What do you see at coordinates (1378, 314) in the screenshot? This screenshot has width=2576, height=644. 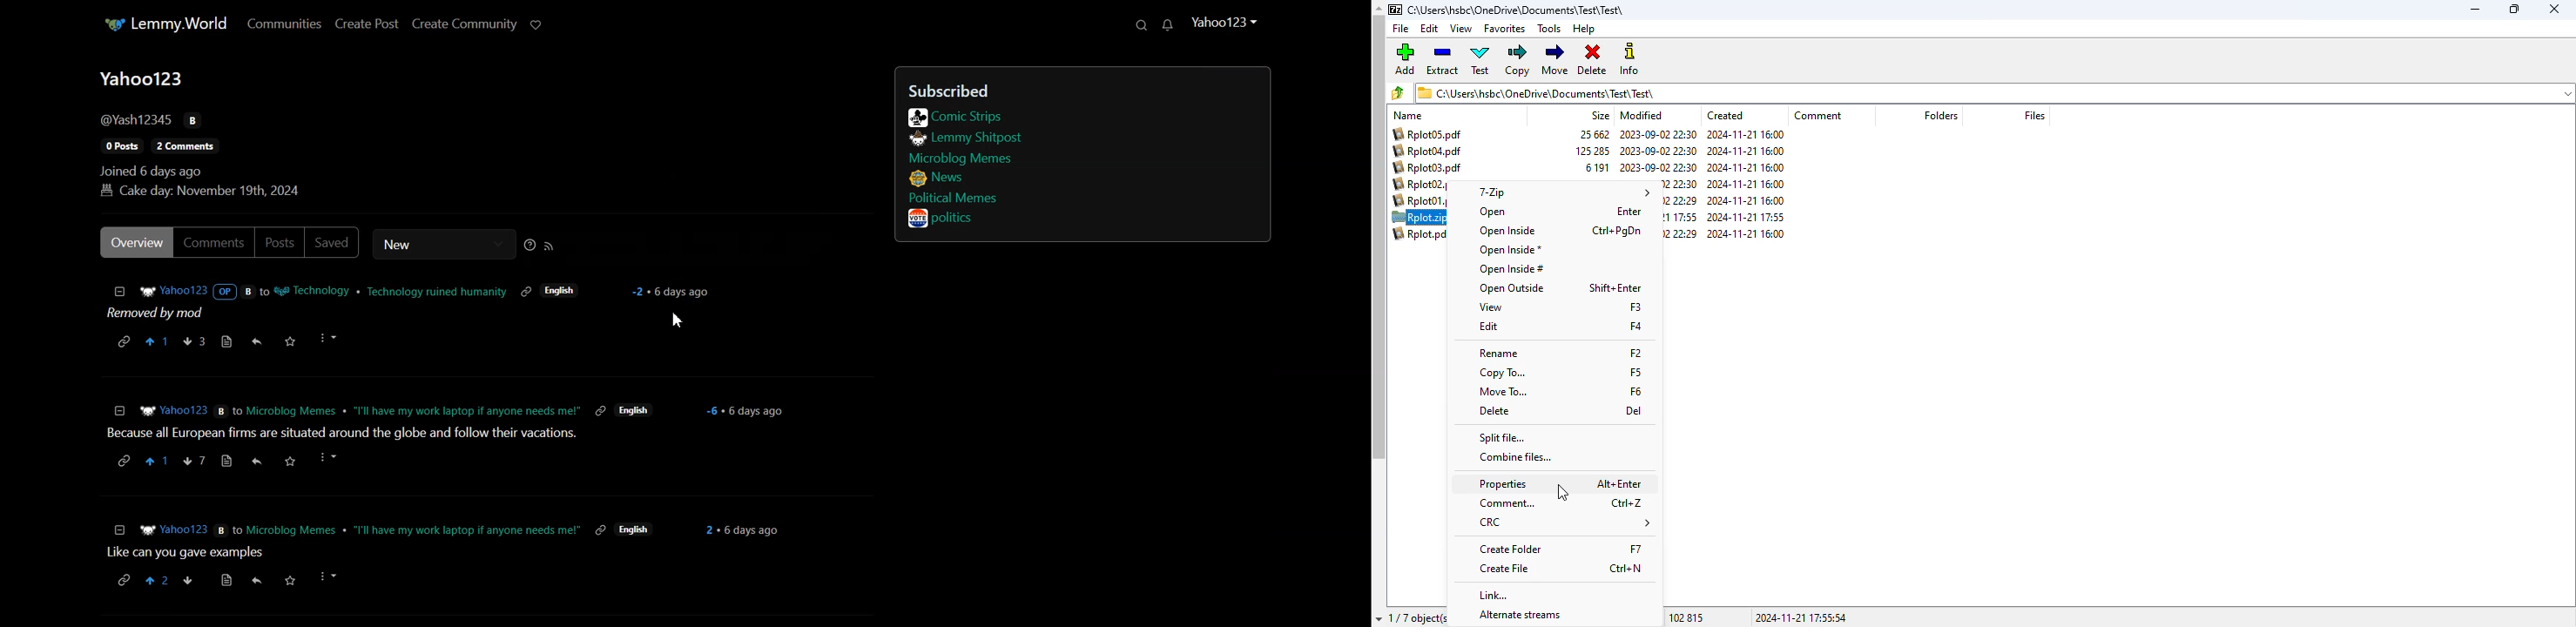 I see `Vertical scroll bar` at bounding box center [1378, 314].